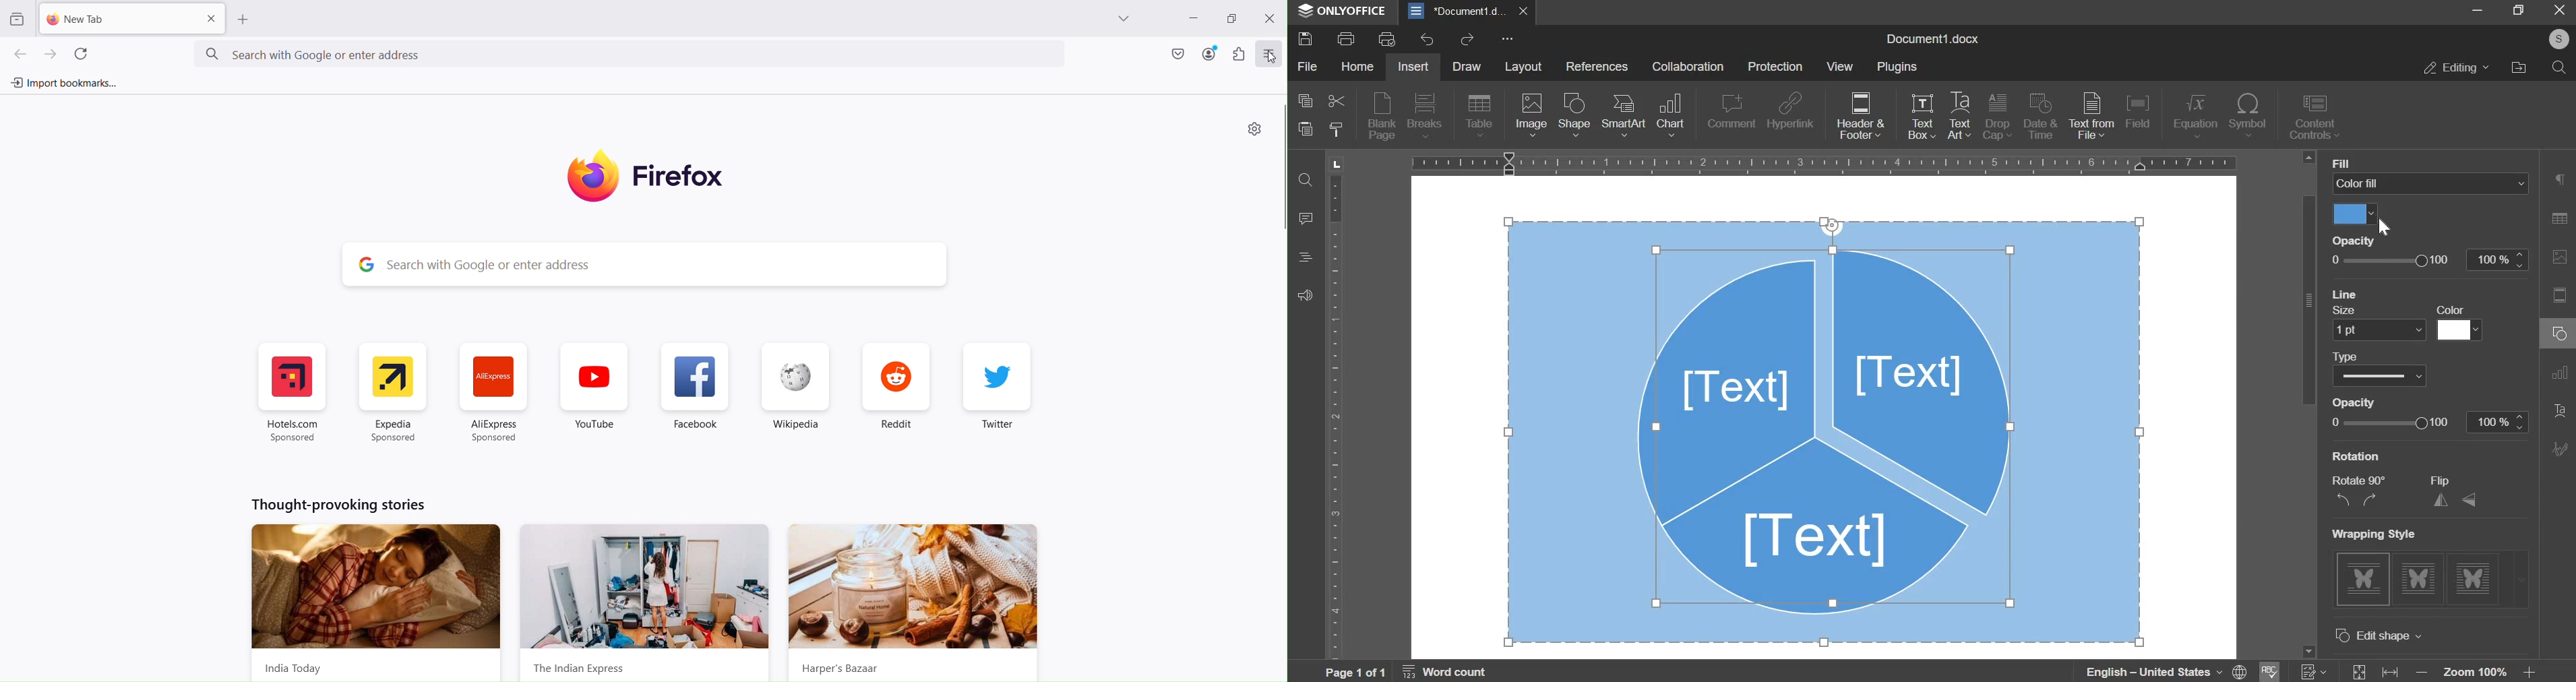 The width and height of the screenshot is (2576, 700). What do you see at coordinates (2397, 636) in the screenshot?
I see `advanced settings` at bounding box center [2397, 636].